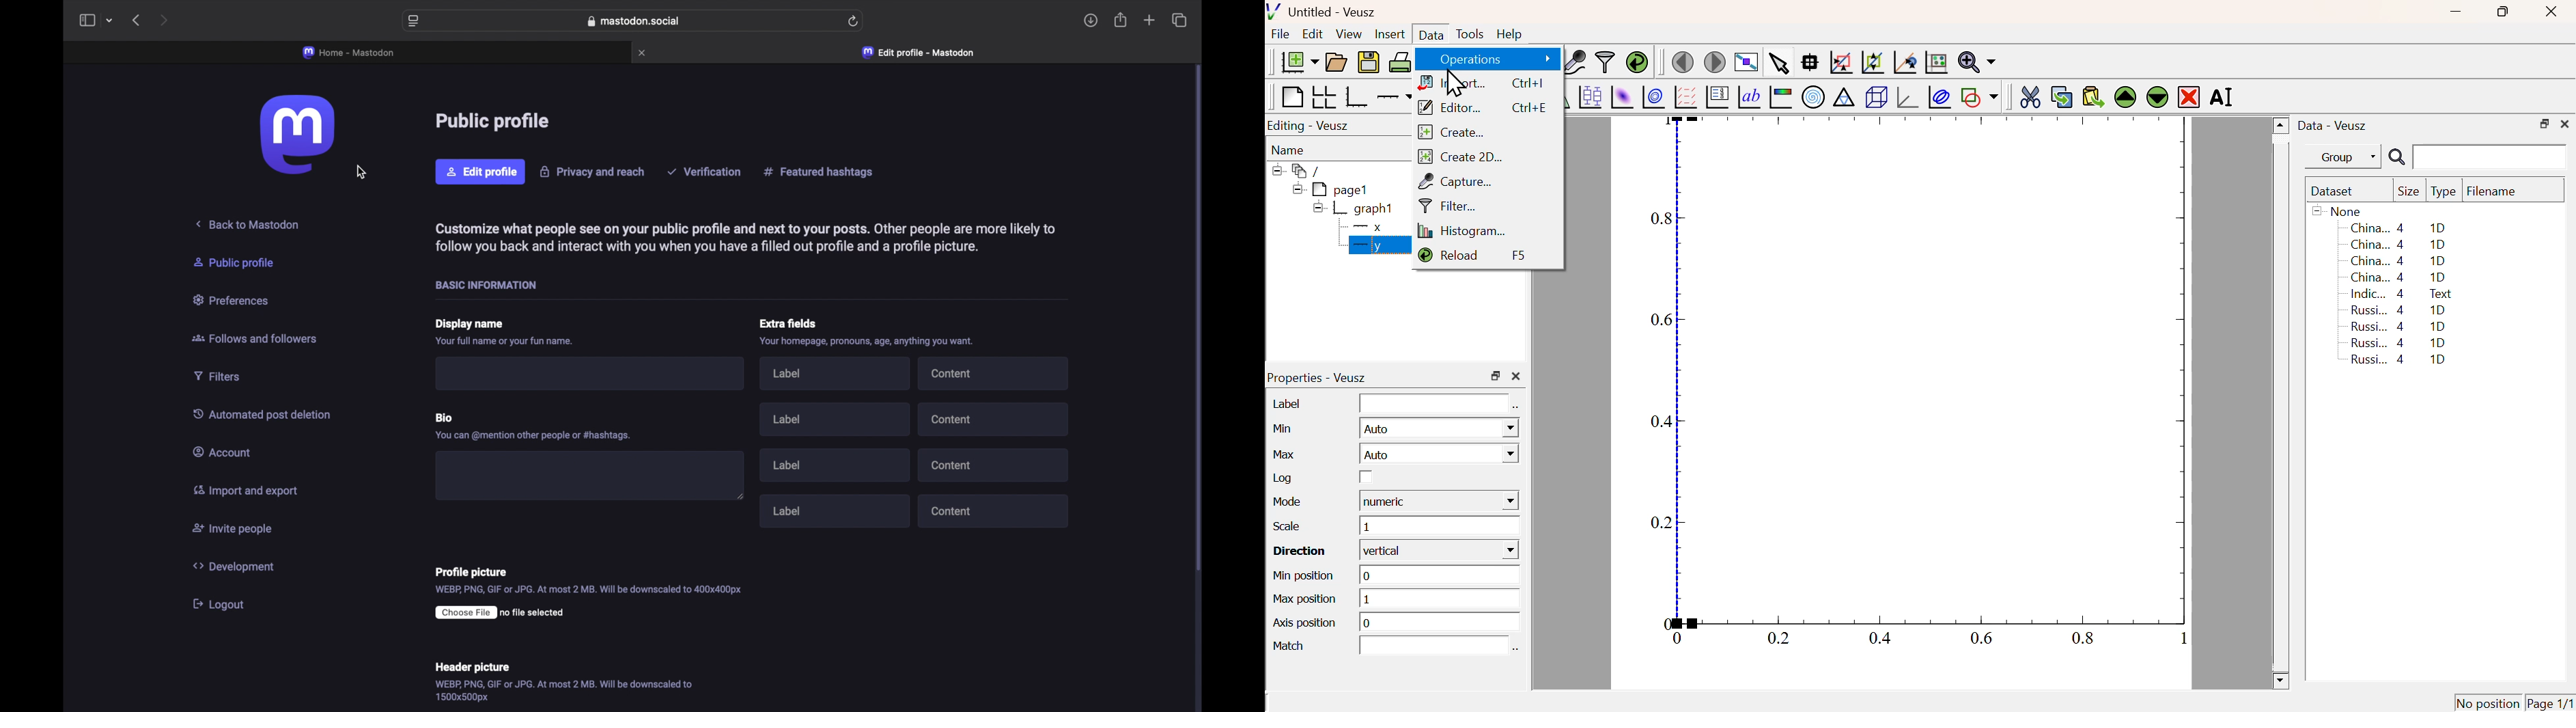 The height and width of the screenshot is (728, 2576). What do you see at coordinates (298, 134) in the screenshot?
I see `mastodon` at bounding box center [298, 134].